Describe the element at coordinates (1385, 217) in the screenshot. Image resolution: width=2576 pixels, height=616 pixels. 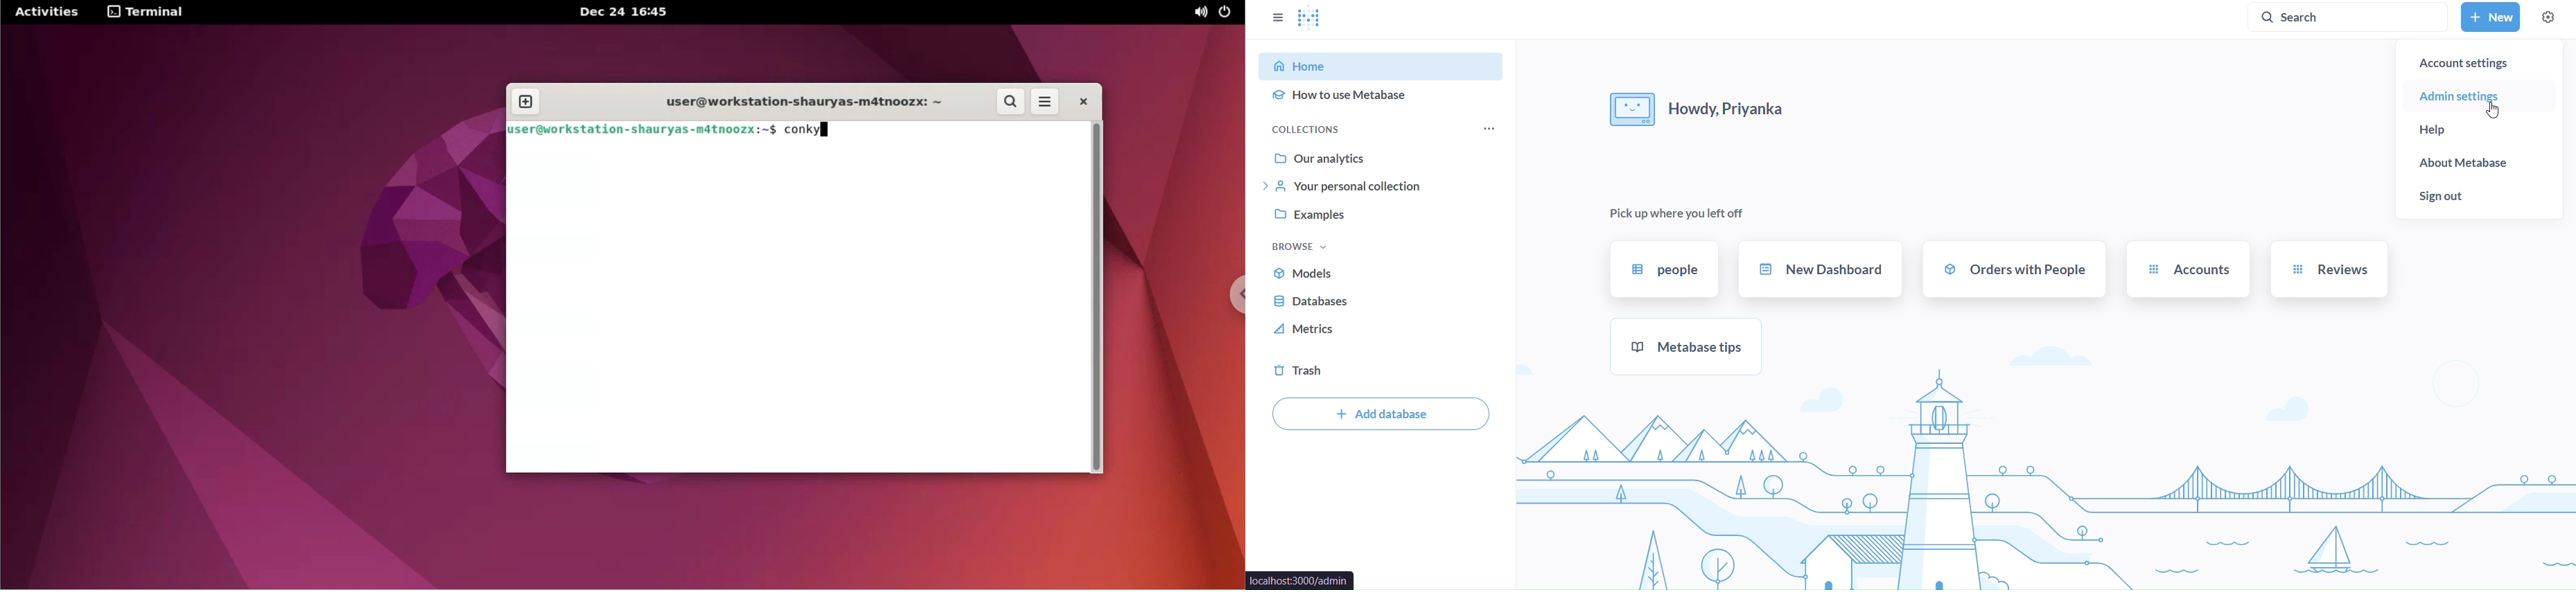
I see `example` at that location.